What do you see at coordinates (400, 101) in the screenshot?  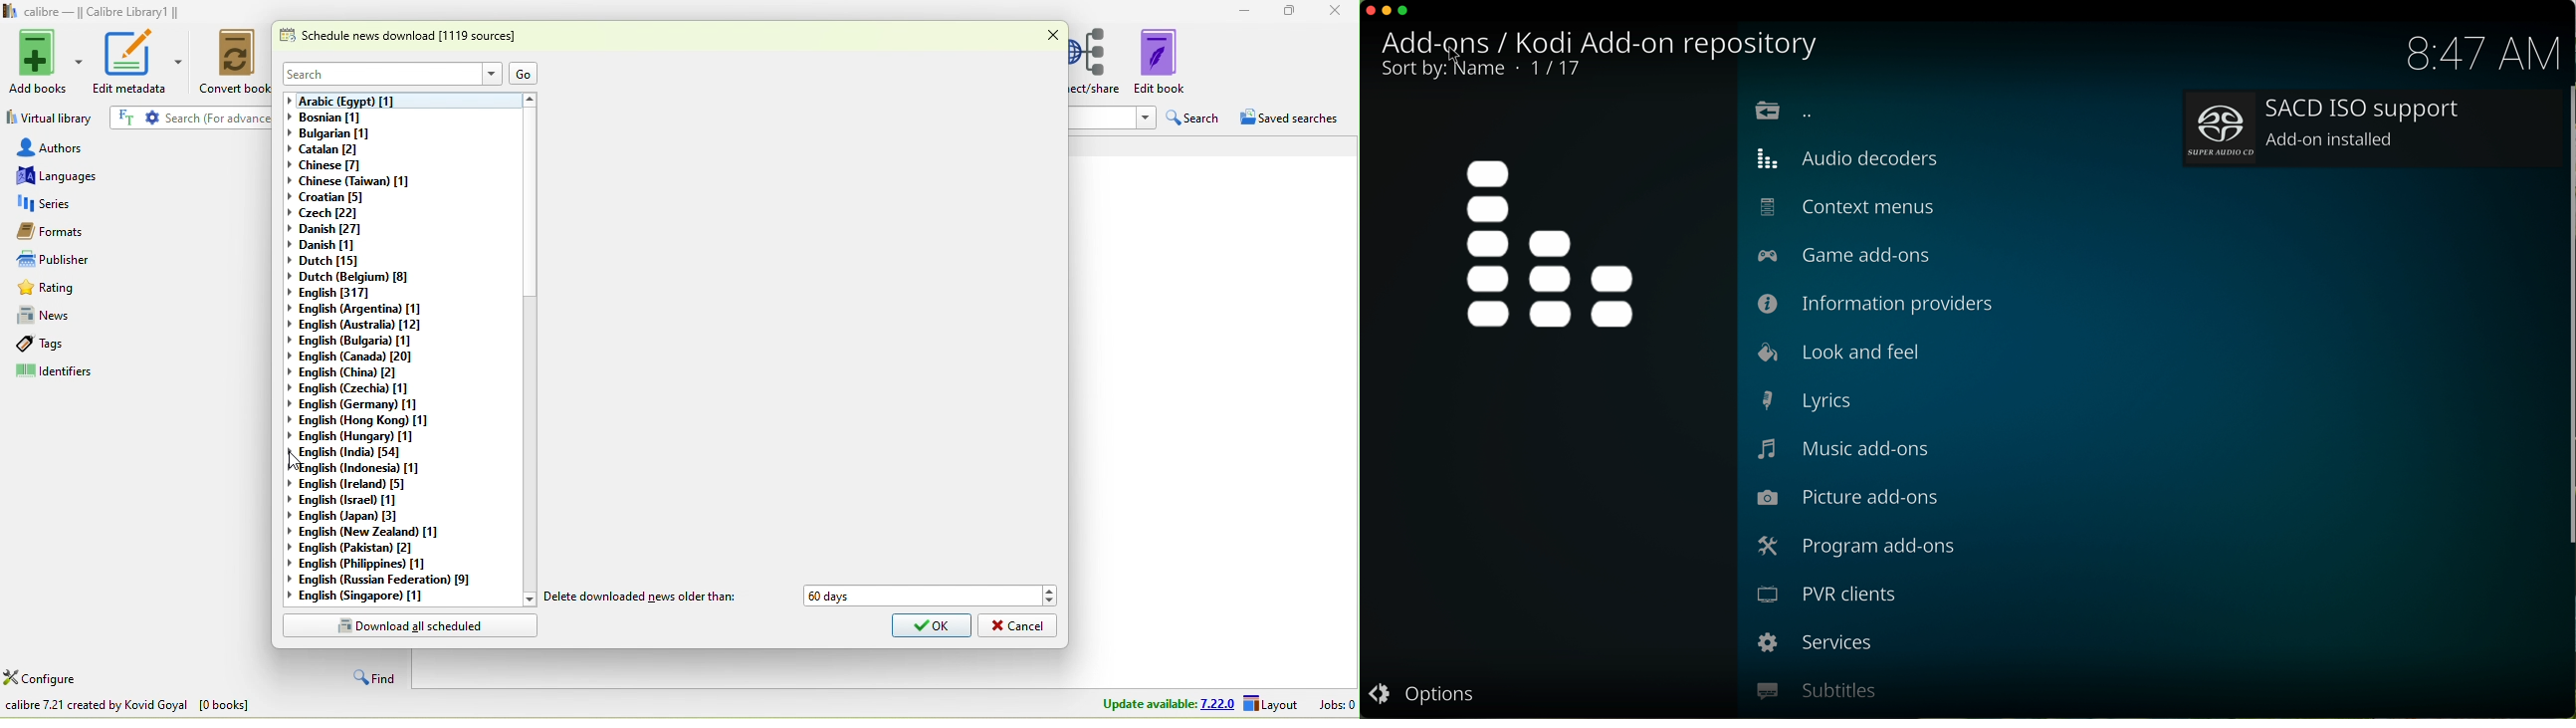 I see `arabic (egypt) [1]` at bounding box center [400, 101].